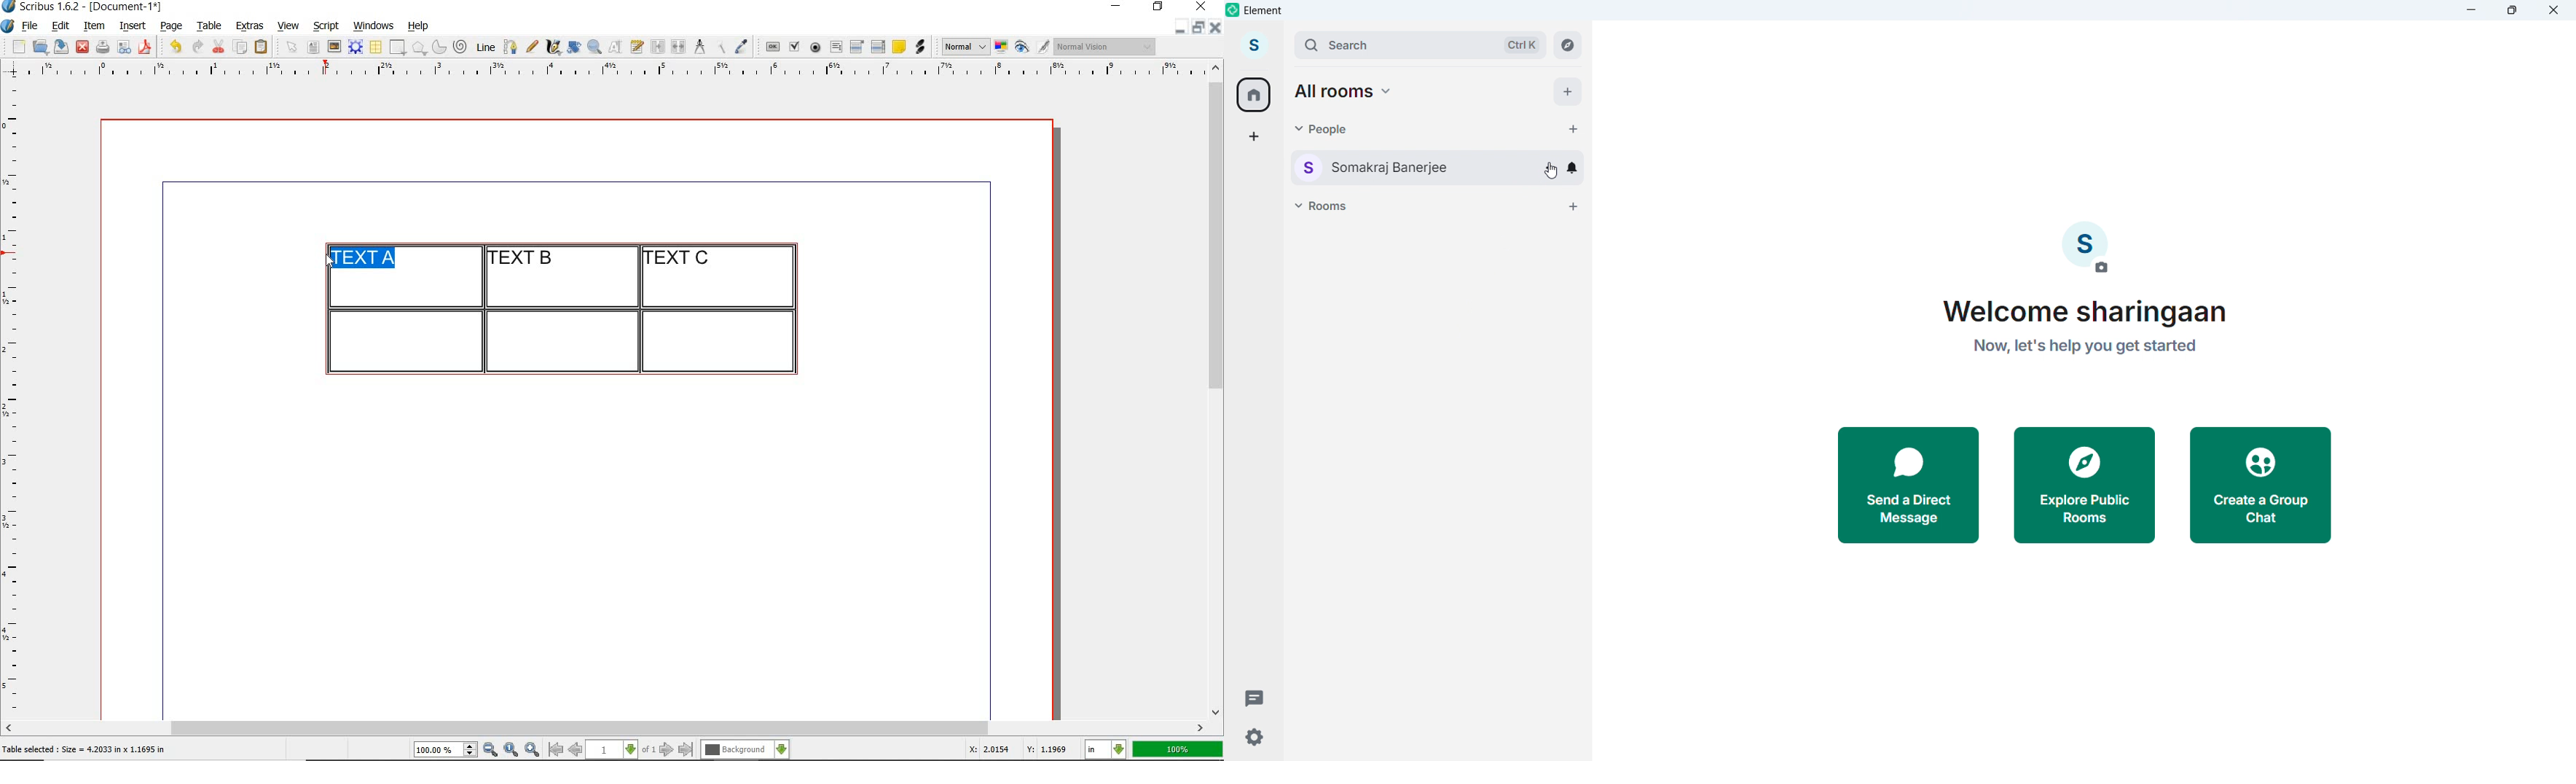 Image resolution: width=2576 pixels, height=784 pixels. Describe the element at coordinates (511, 750) in the screenshot. I see `zoom to` at that location.